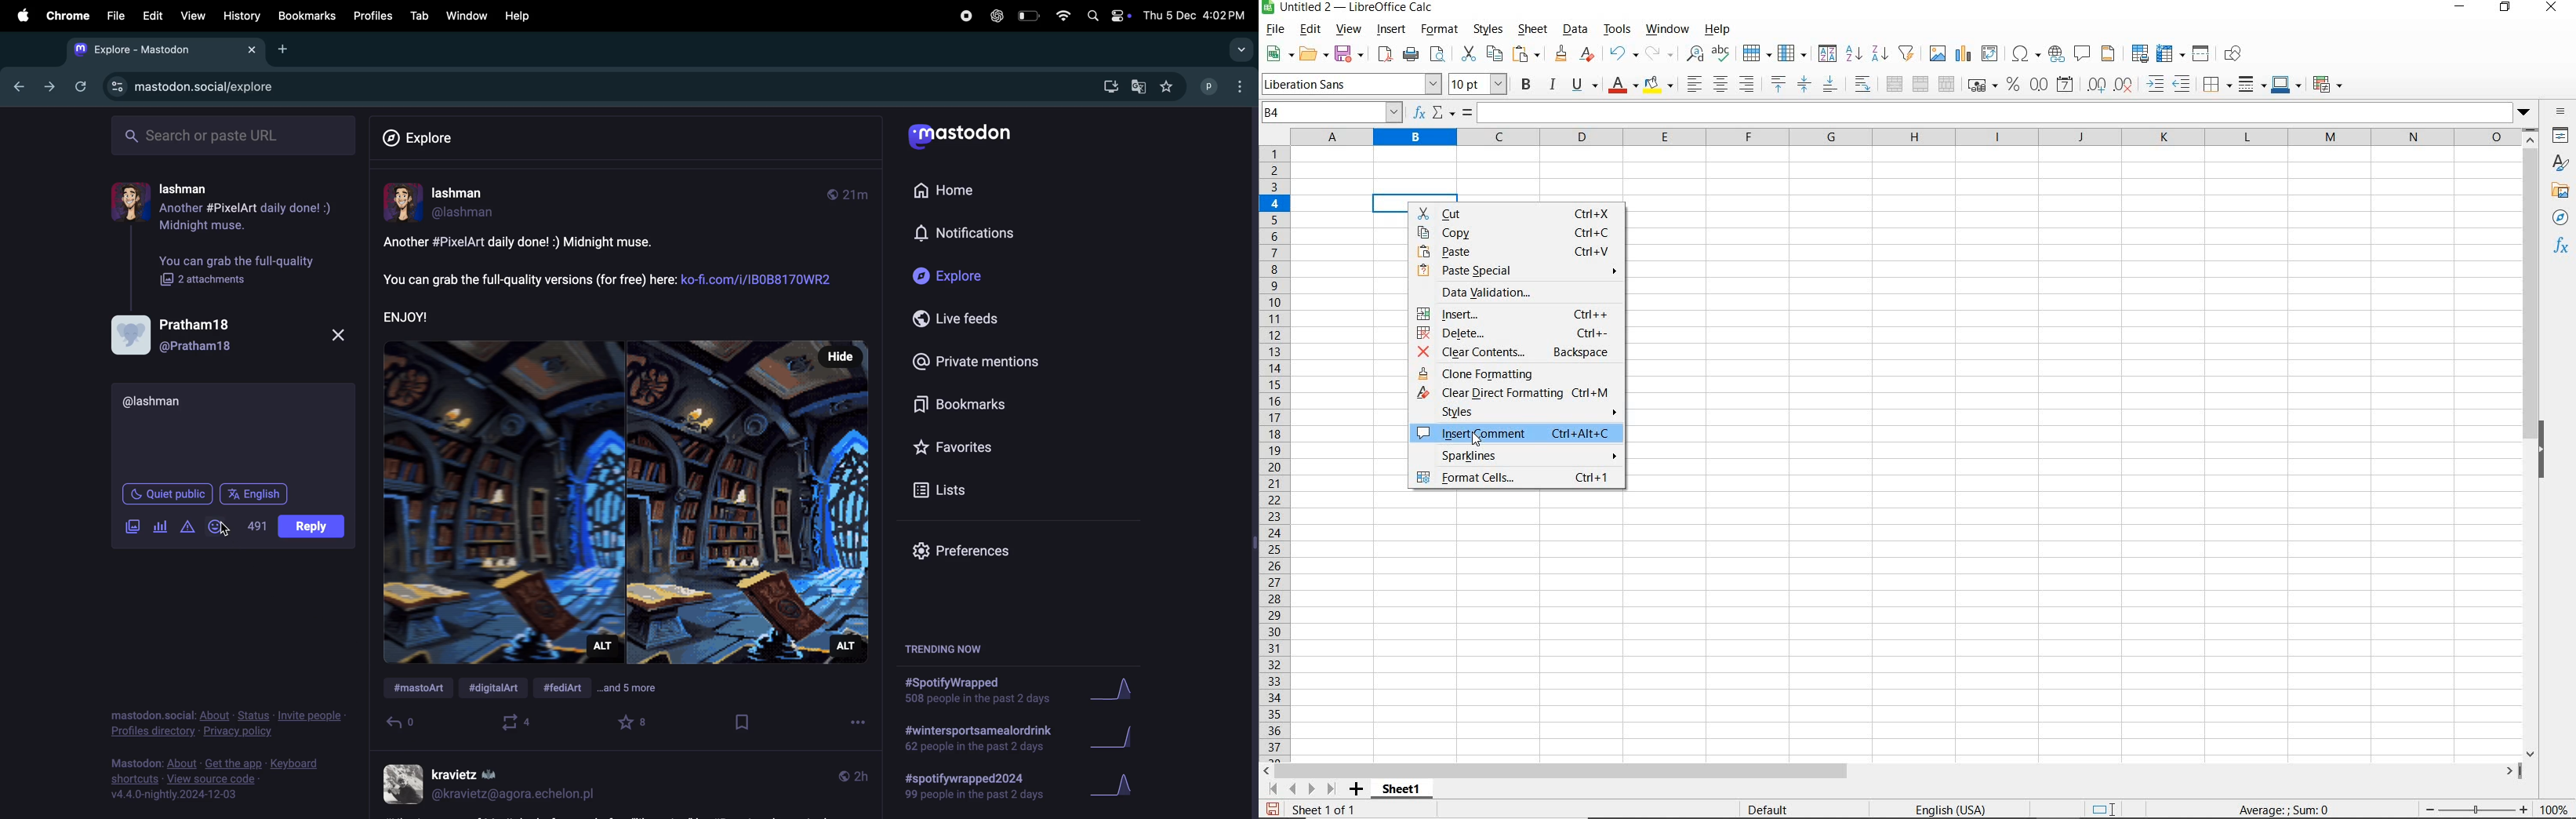 Image resolution: width=2576 pixels, height=840 pixels. What do you see at coordinates (16, 88) in the screenshot?
I see `previous tab` at bounding box center [16, 88].